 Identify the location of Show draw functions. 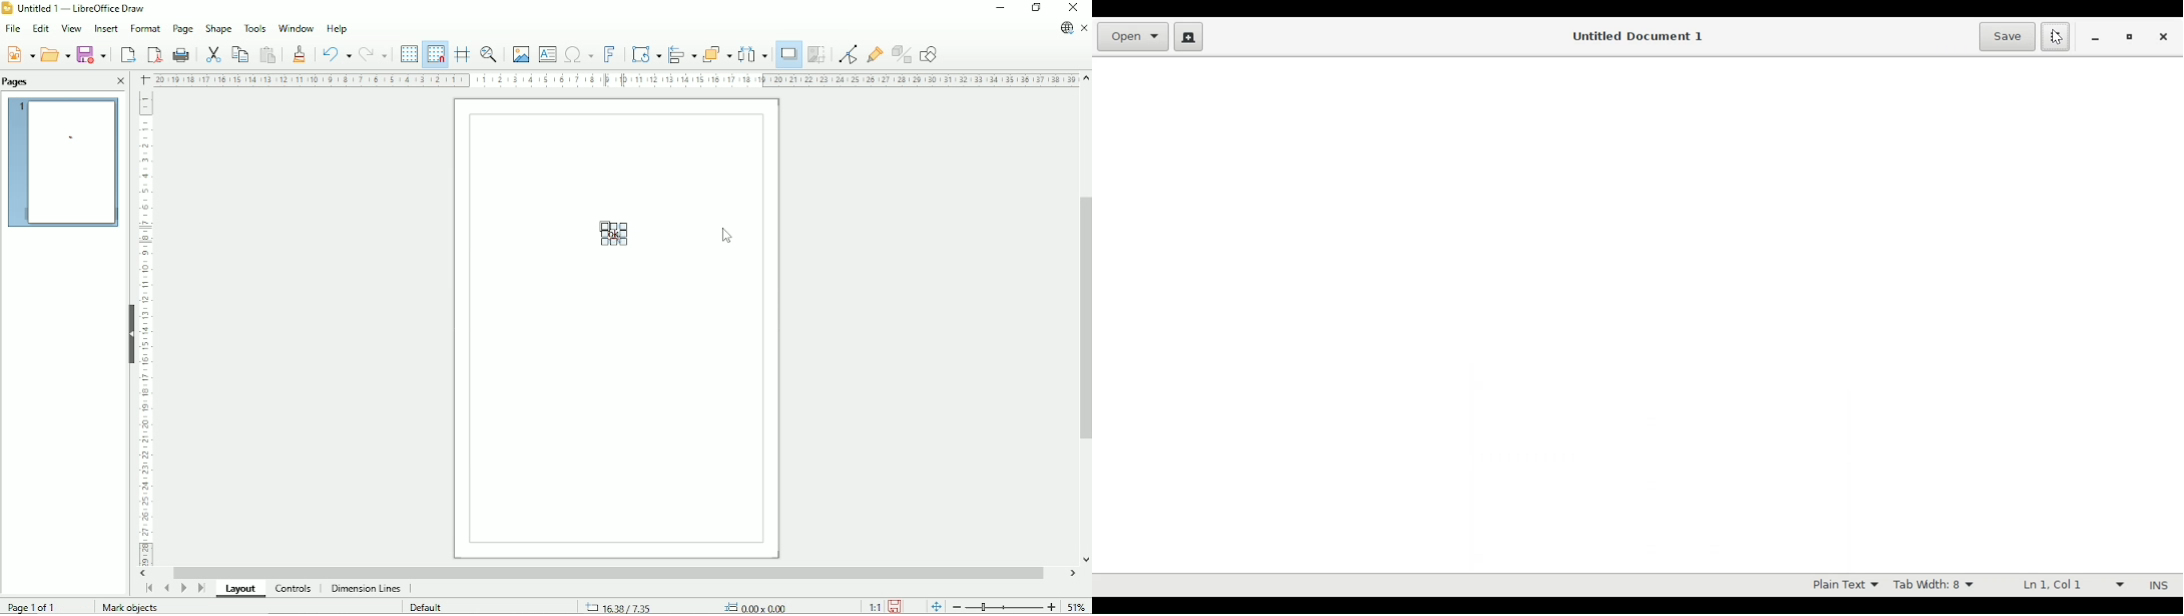
(928, 53).